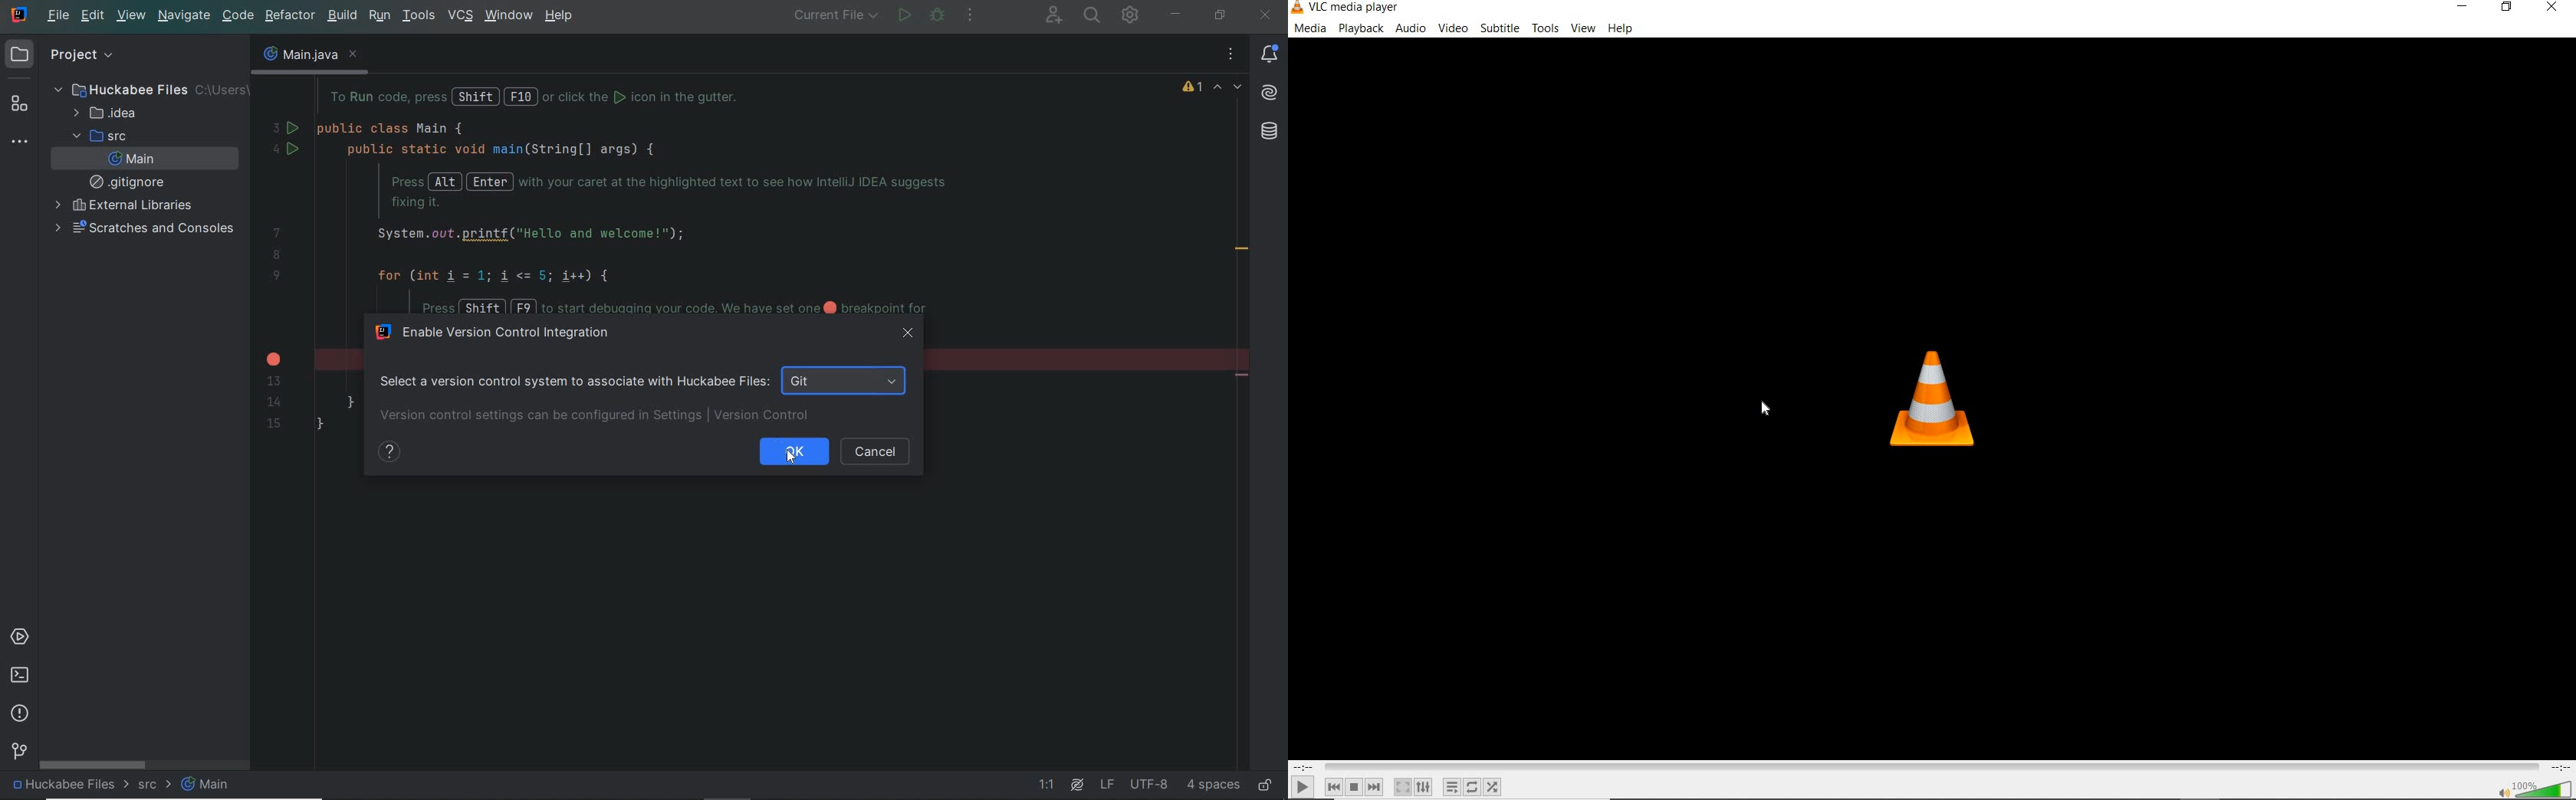 Image resolution: width=2576 pixels, height=812 pixels. I want to click on go to line, so click(1049, 785).